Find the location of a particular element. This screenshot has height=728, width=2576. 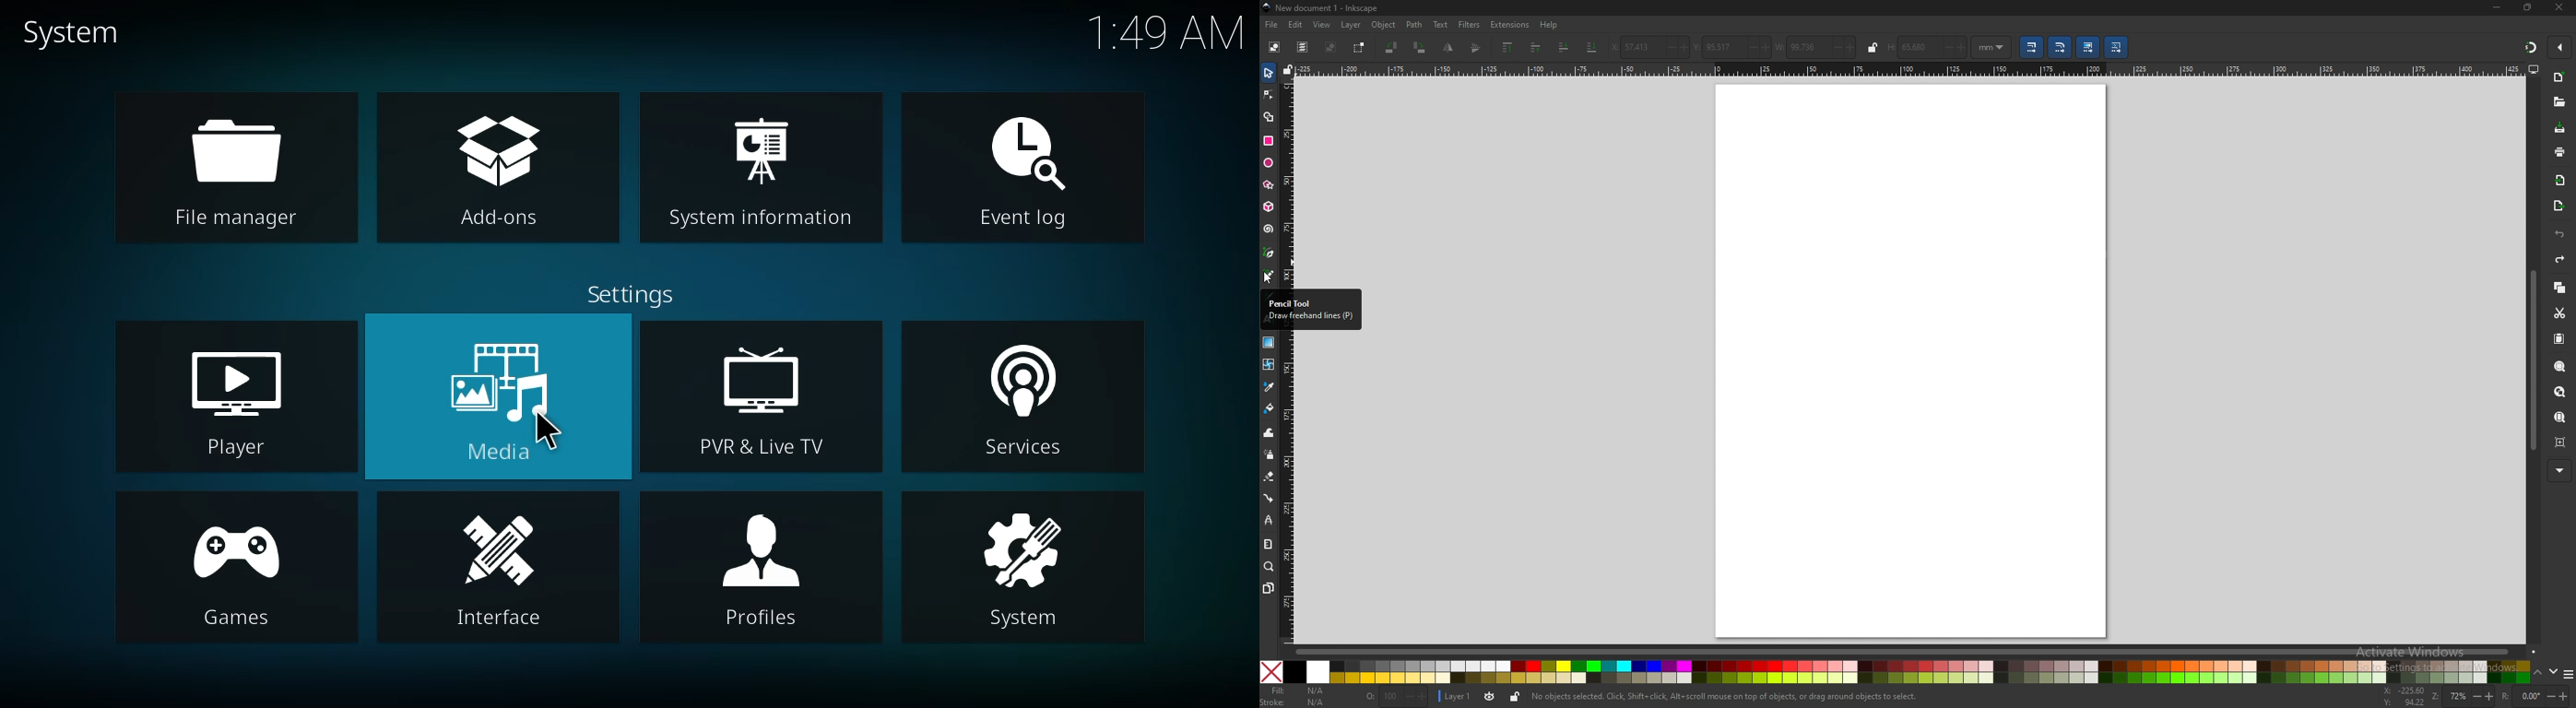

lock guides is located at coordinates (1288, 69).